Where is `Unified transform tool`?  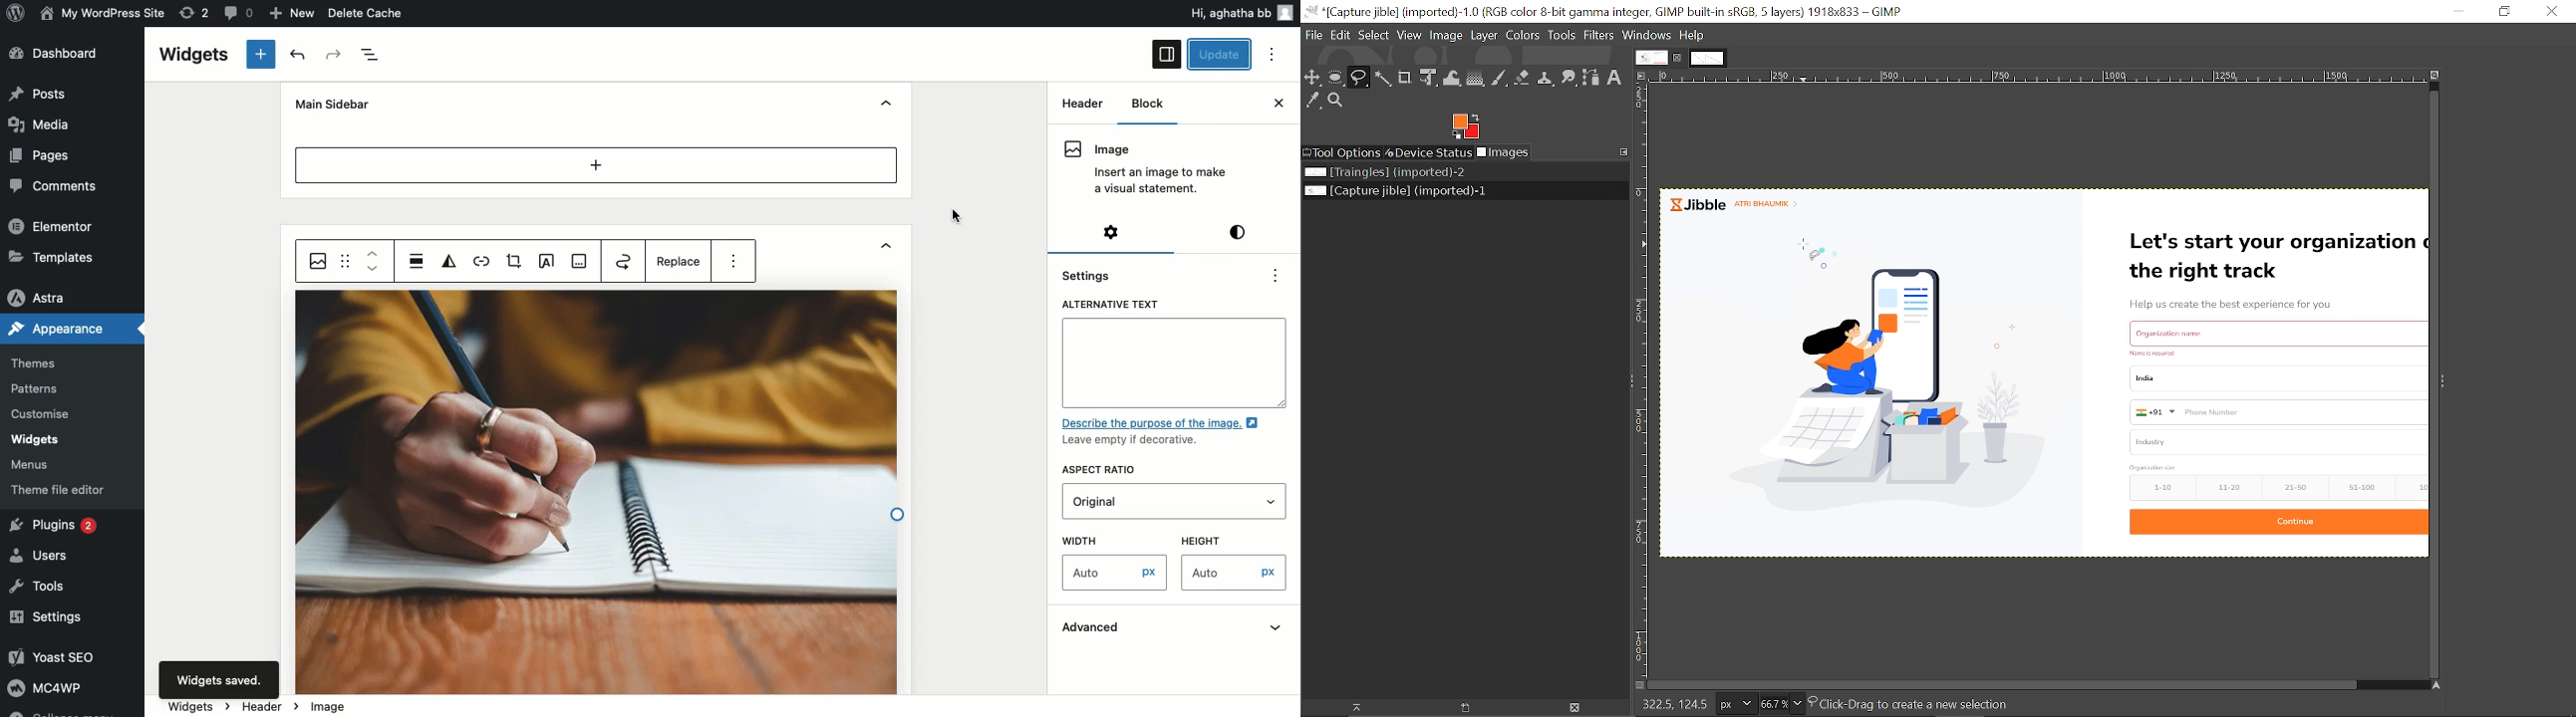 Unified transform tool is located at coordinates (1430, 78).